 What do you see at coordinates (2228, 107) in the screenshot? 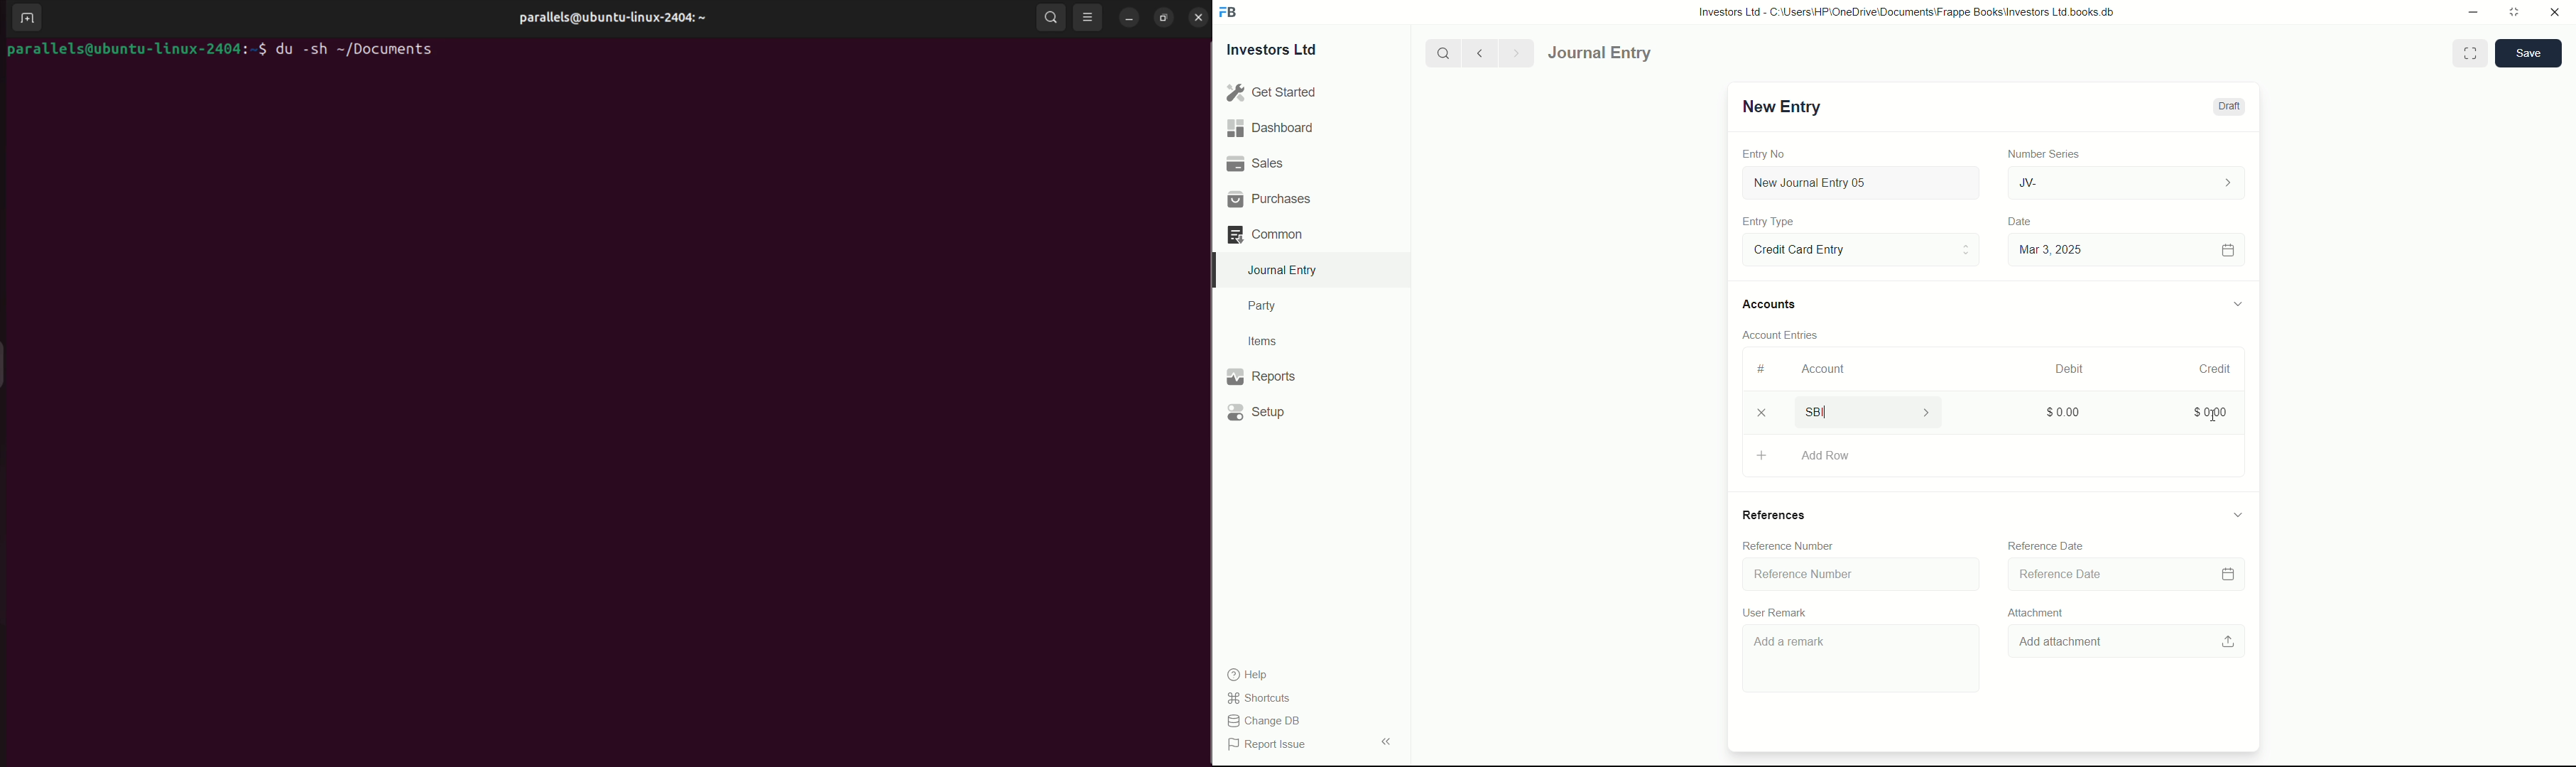
I see `Draft` at bounding box center [2228, 107].